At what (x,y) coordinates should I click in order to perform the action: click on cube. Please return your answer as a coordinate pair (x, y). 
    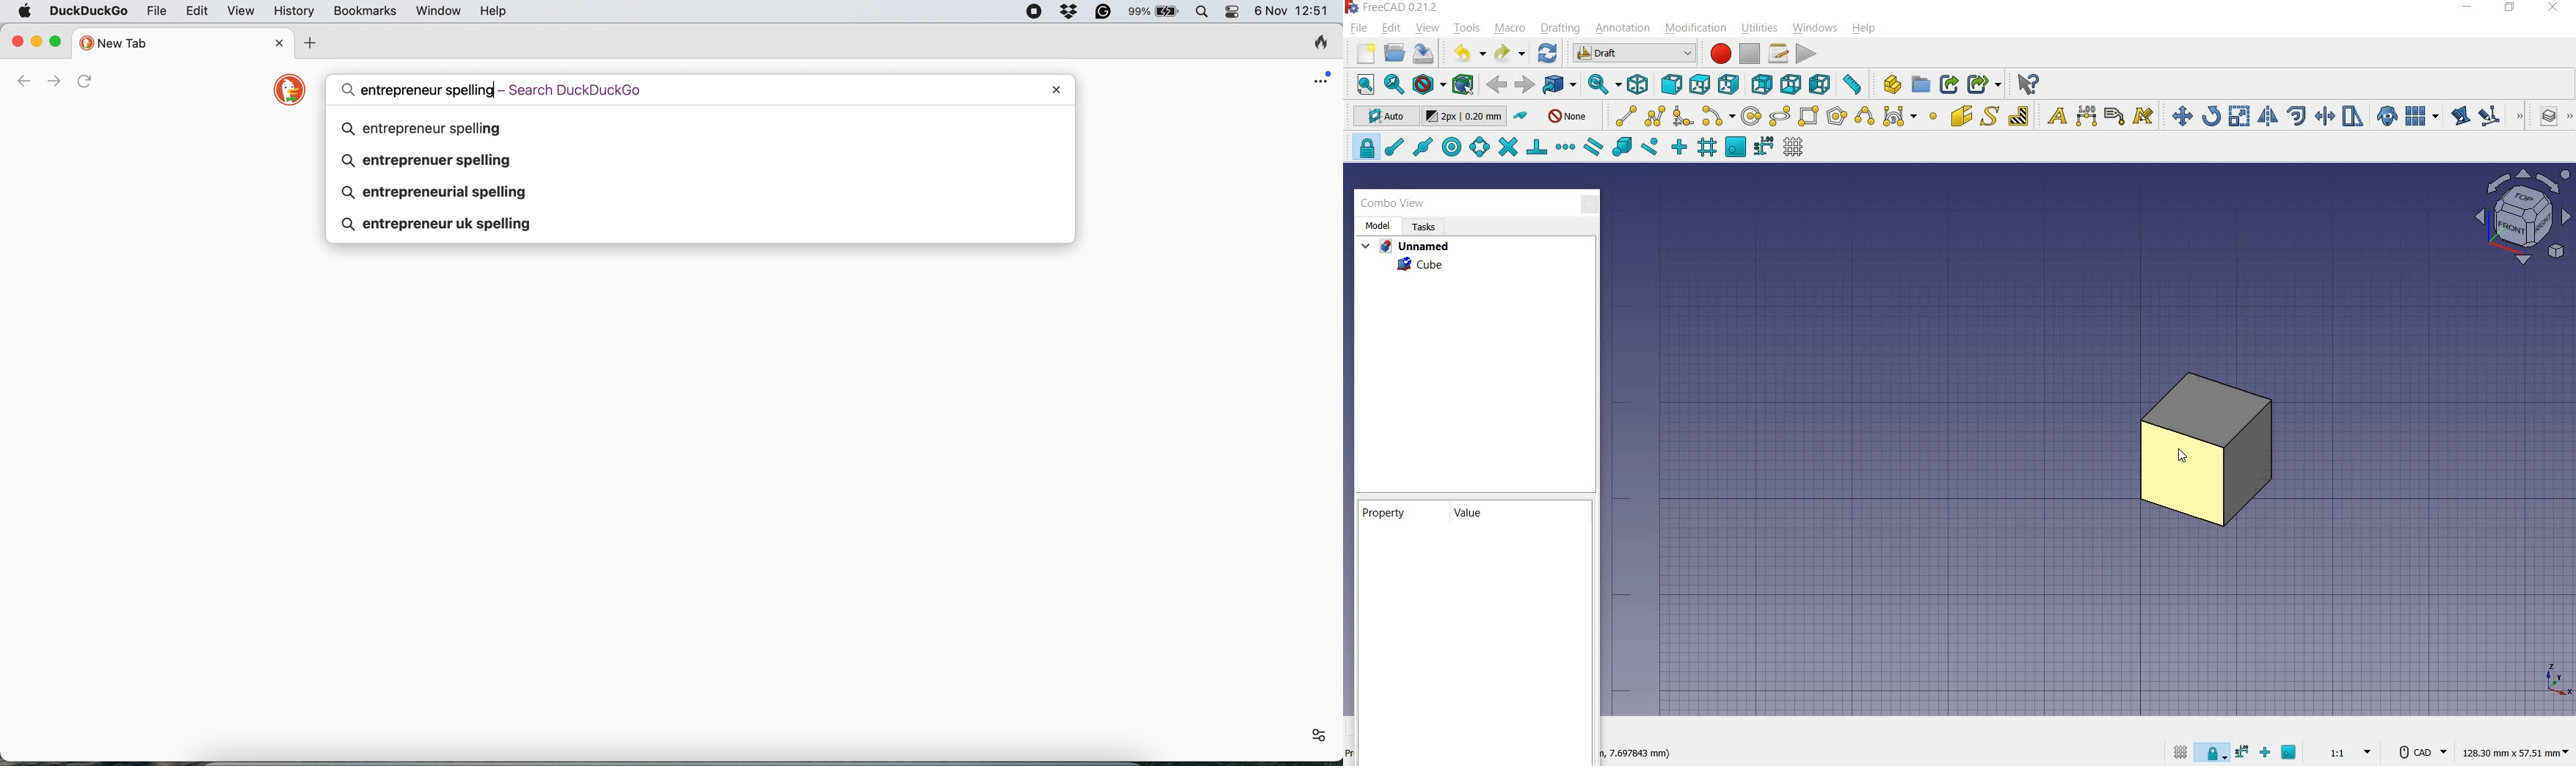
    Looking at the image, I should click on (1421, 267).